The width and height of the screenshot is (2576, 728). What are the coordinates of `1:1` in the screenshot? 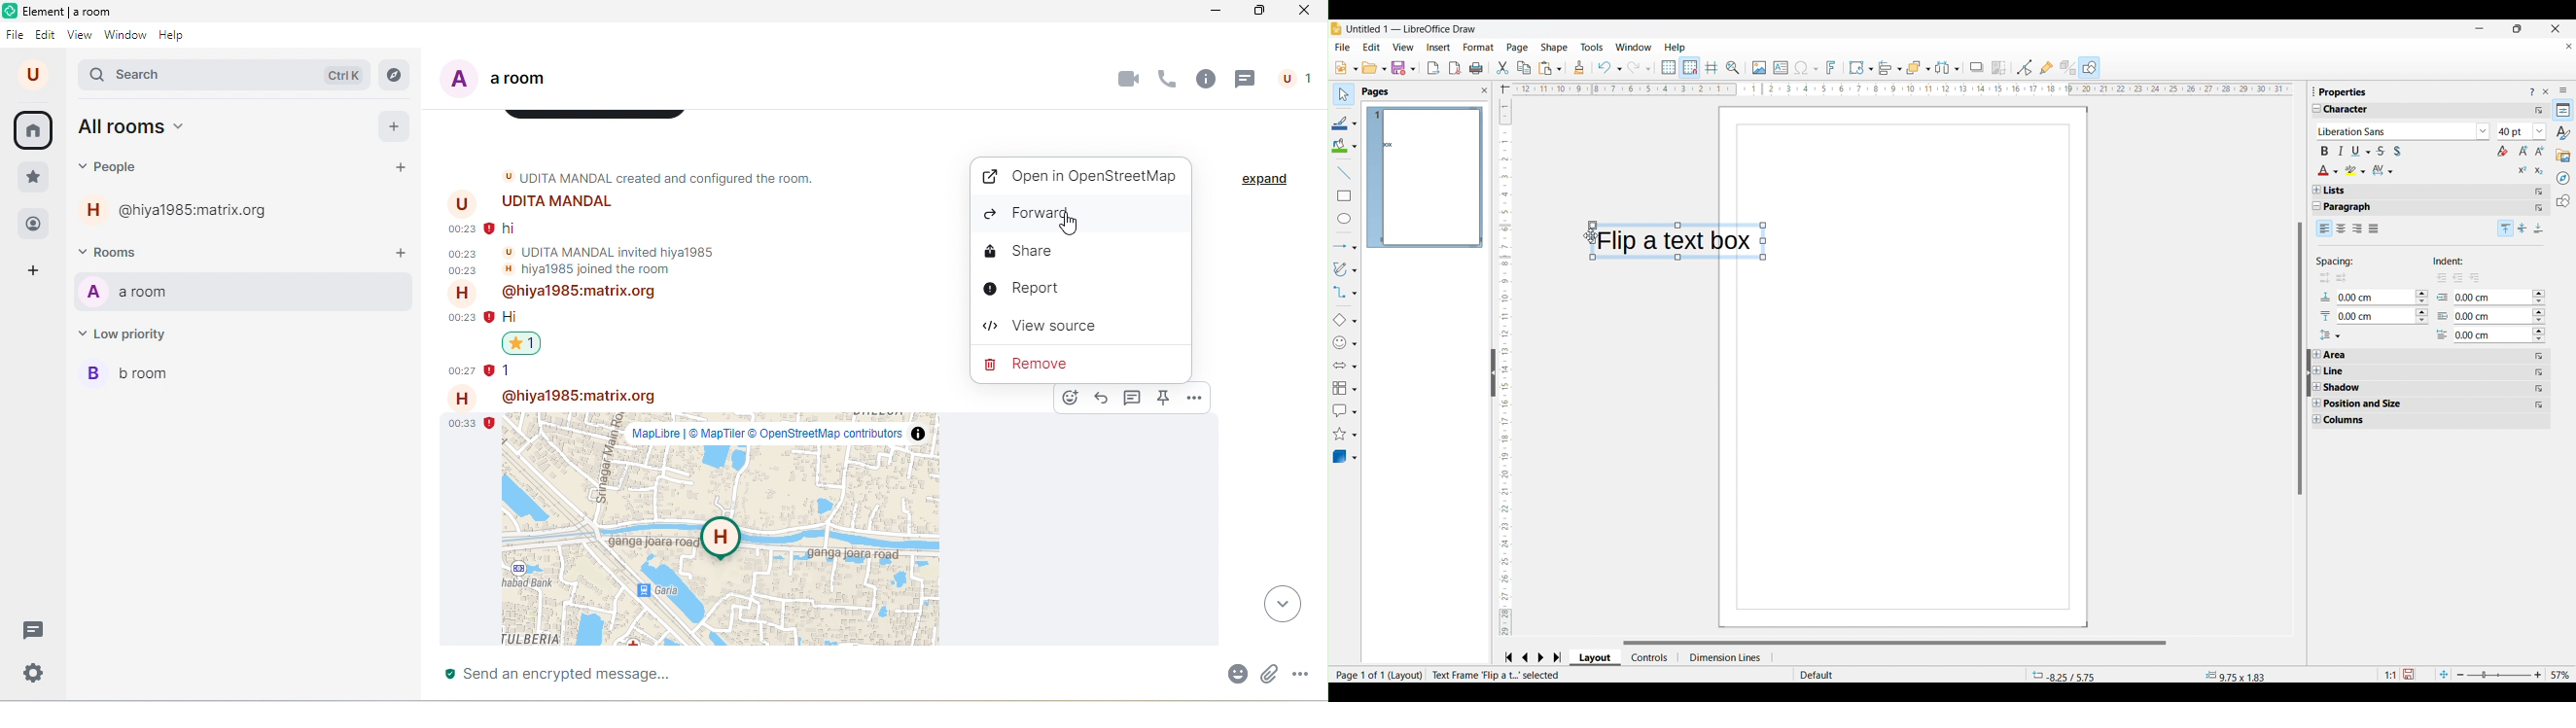 It's located at (2390, 675).